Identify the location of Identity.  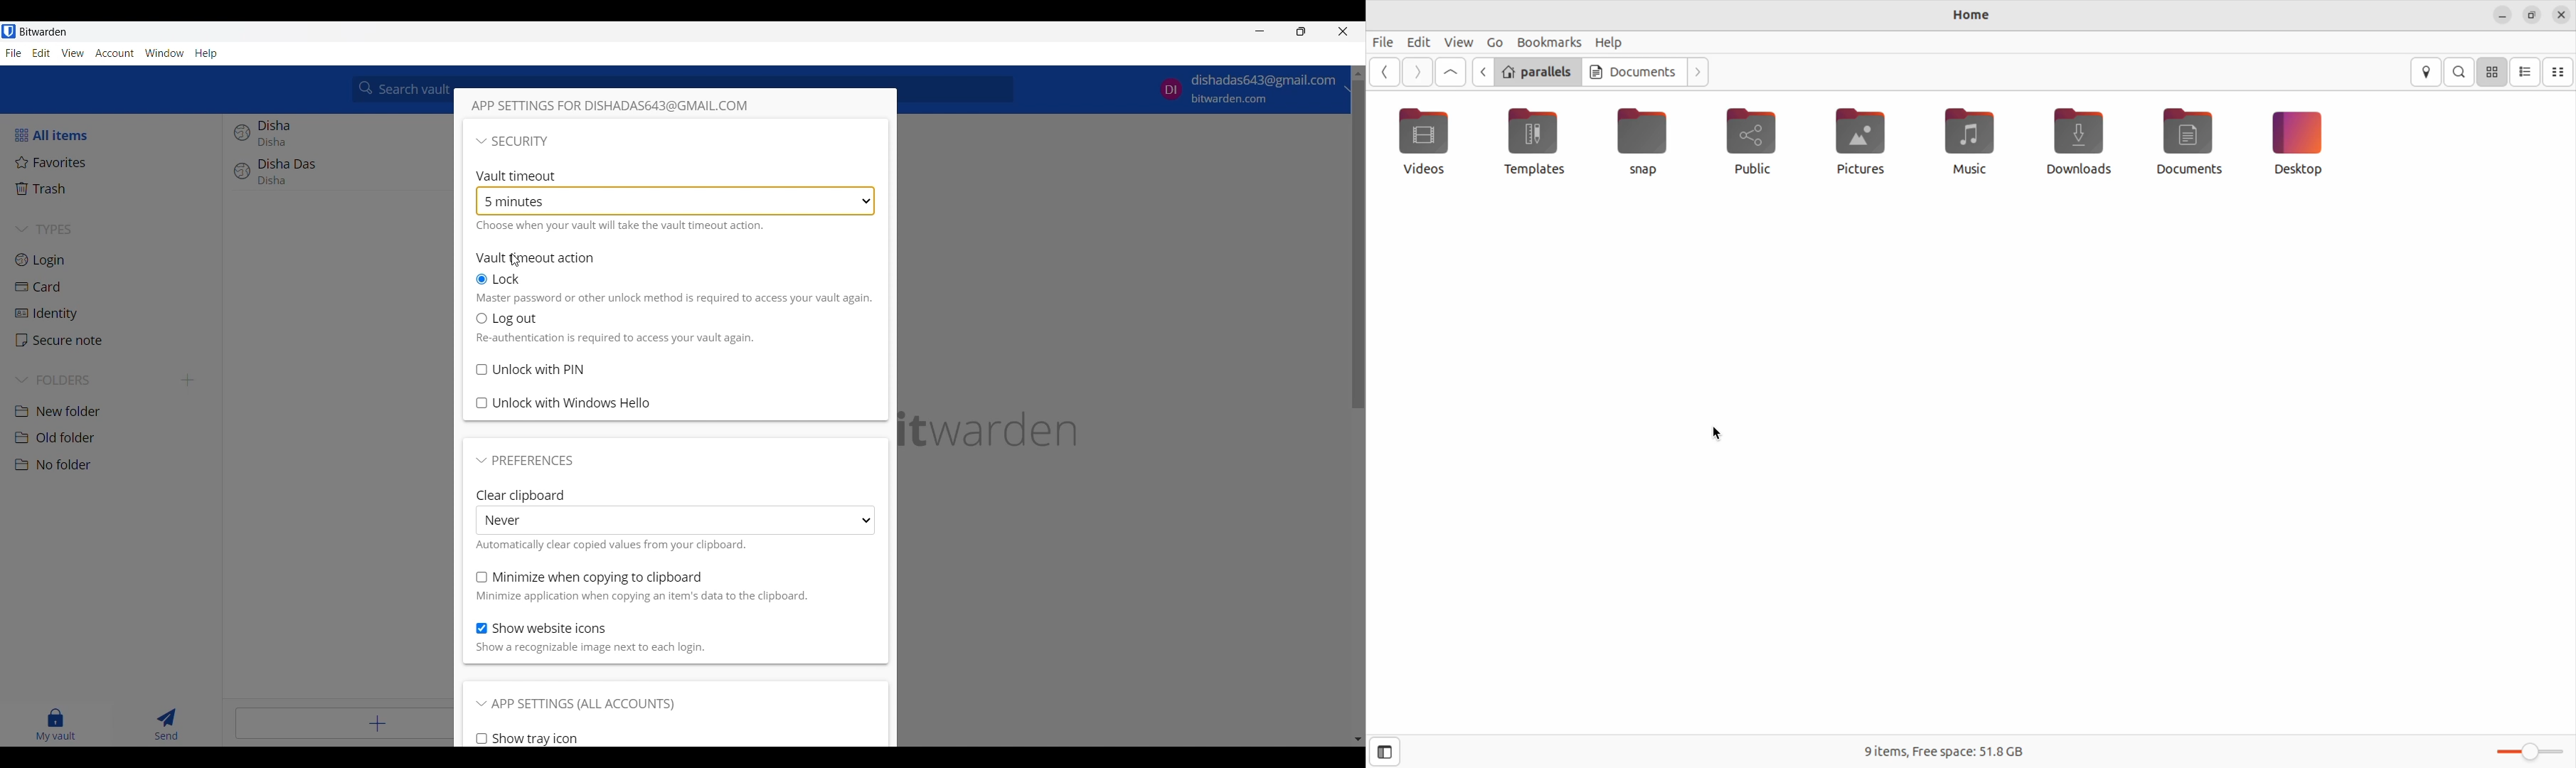
(114, 314).